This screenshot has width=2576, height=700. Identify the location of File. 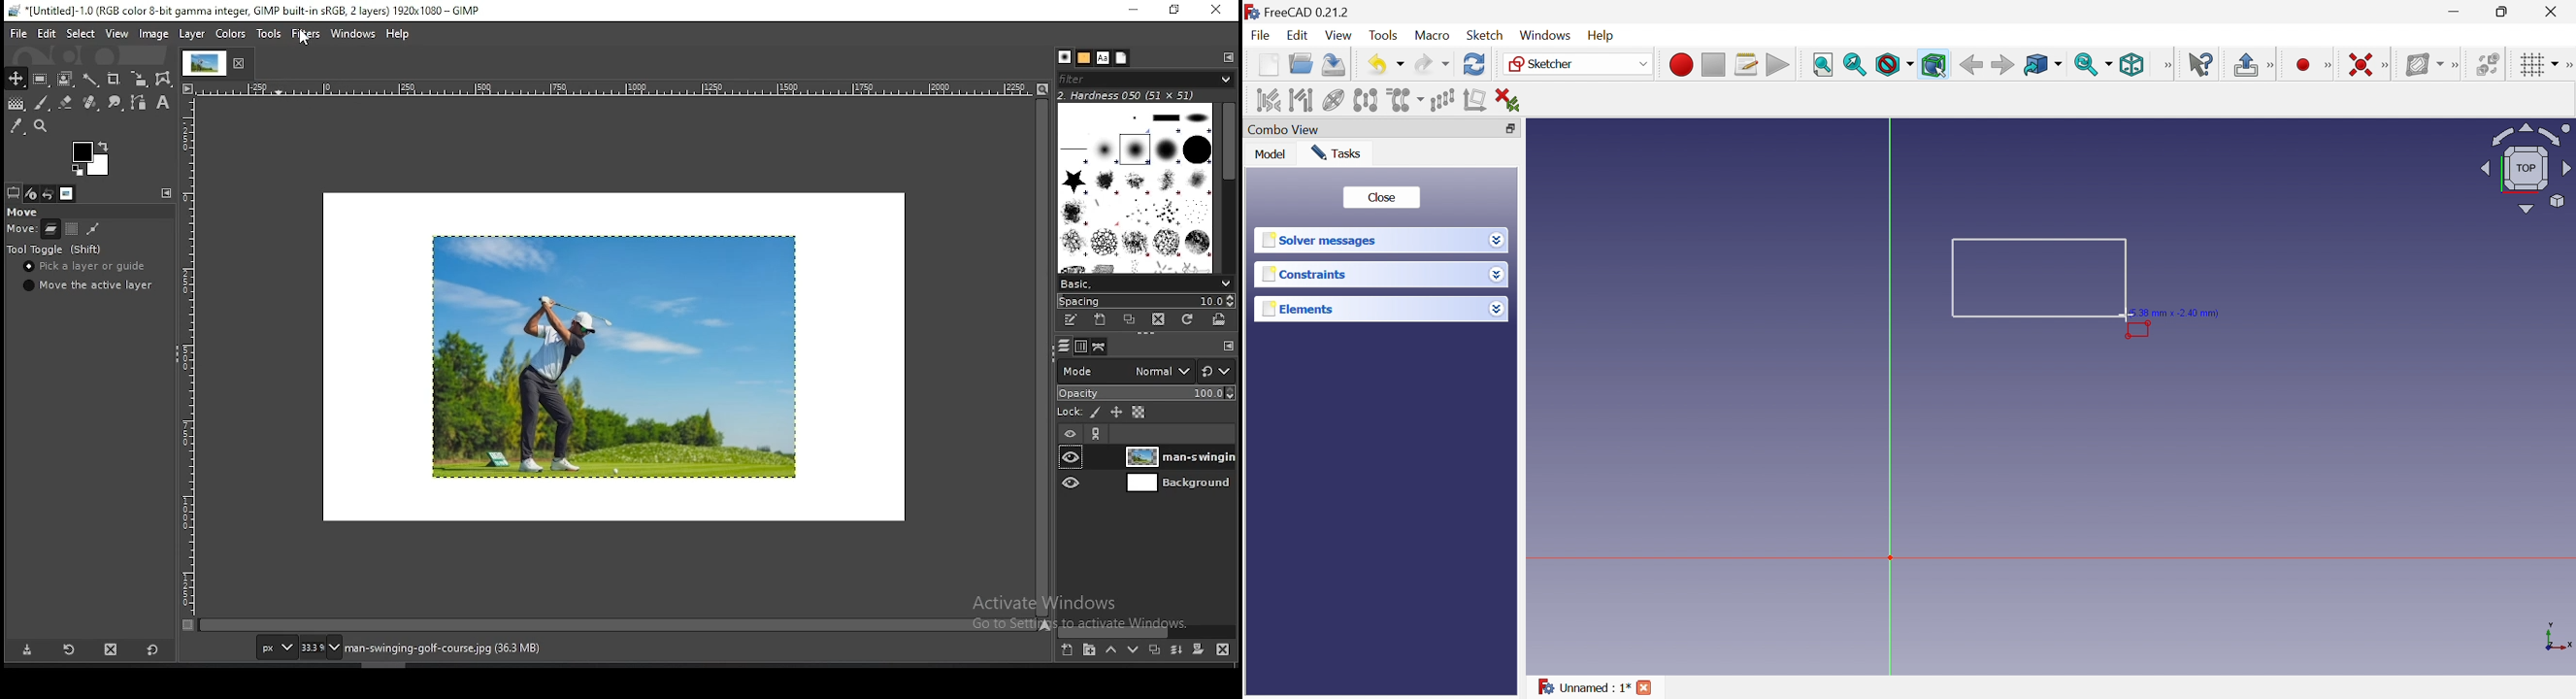
(1262, 36).